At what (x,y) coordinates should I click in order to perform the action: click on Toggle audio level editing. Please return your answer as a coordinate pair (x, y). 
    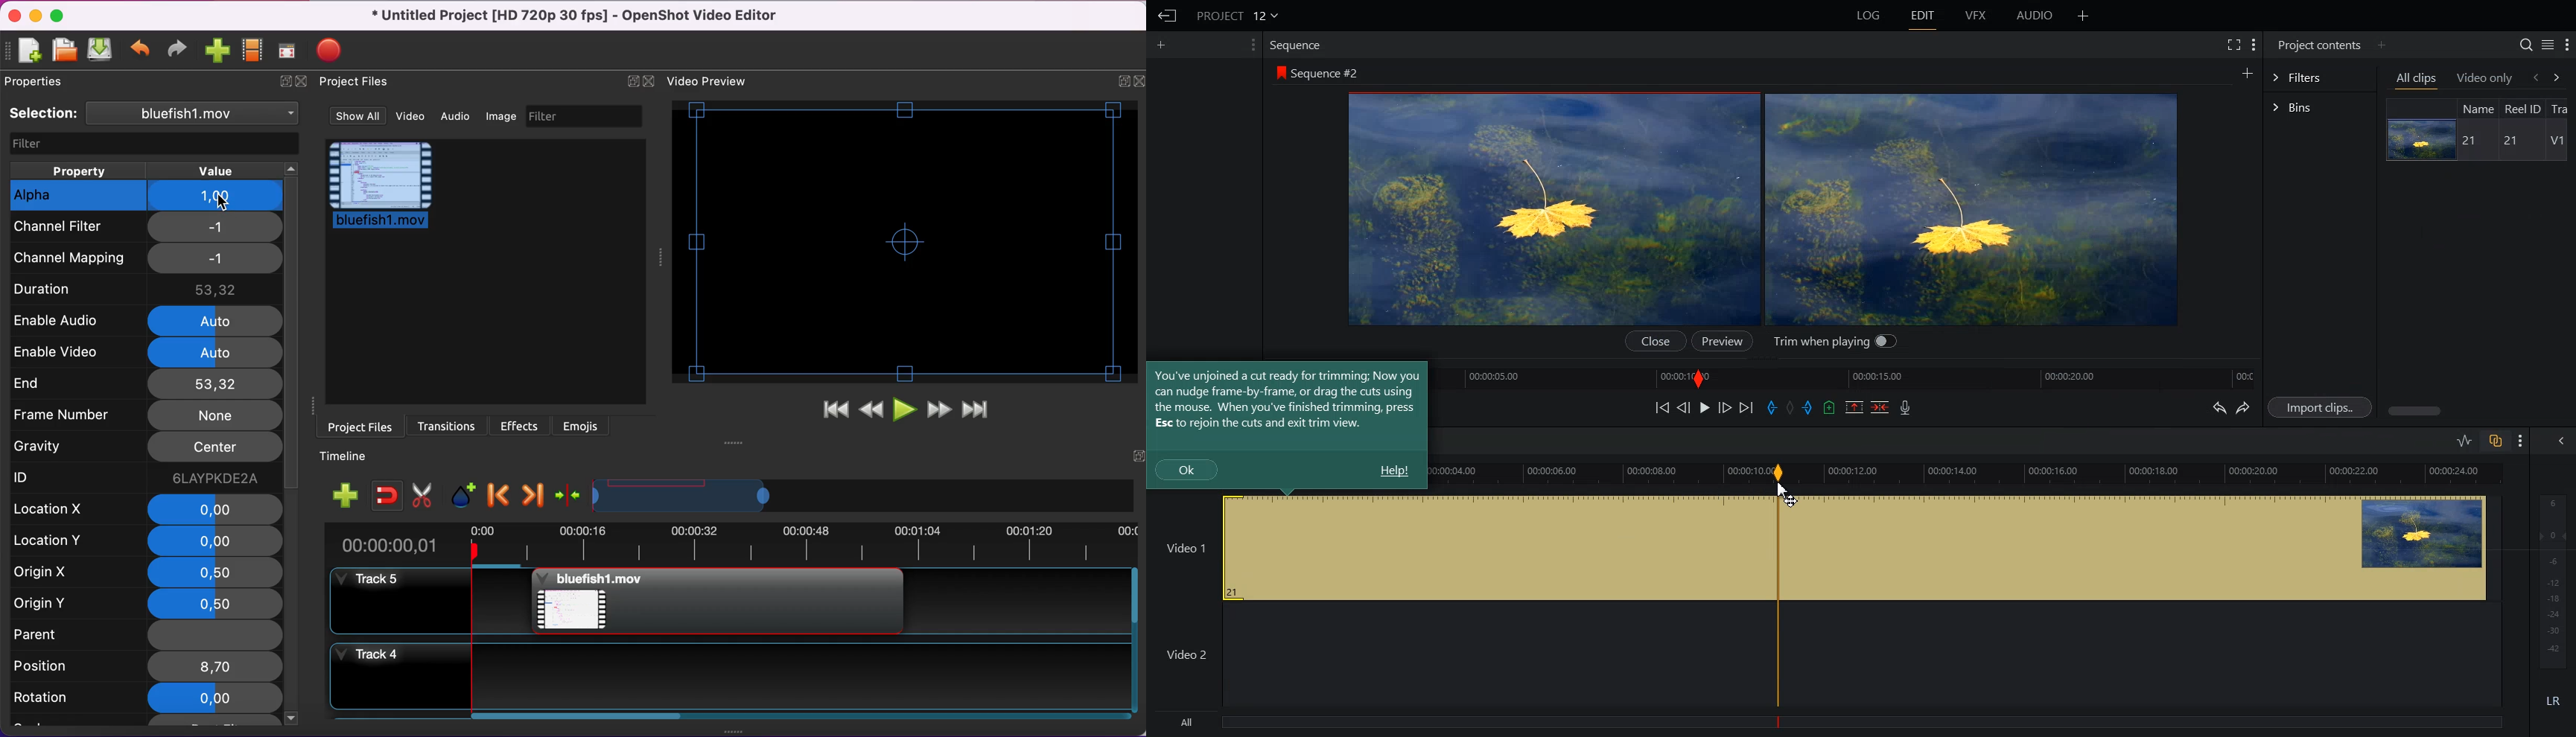
    Looking at the image, I should click on (2465, 440).